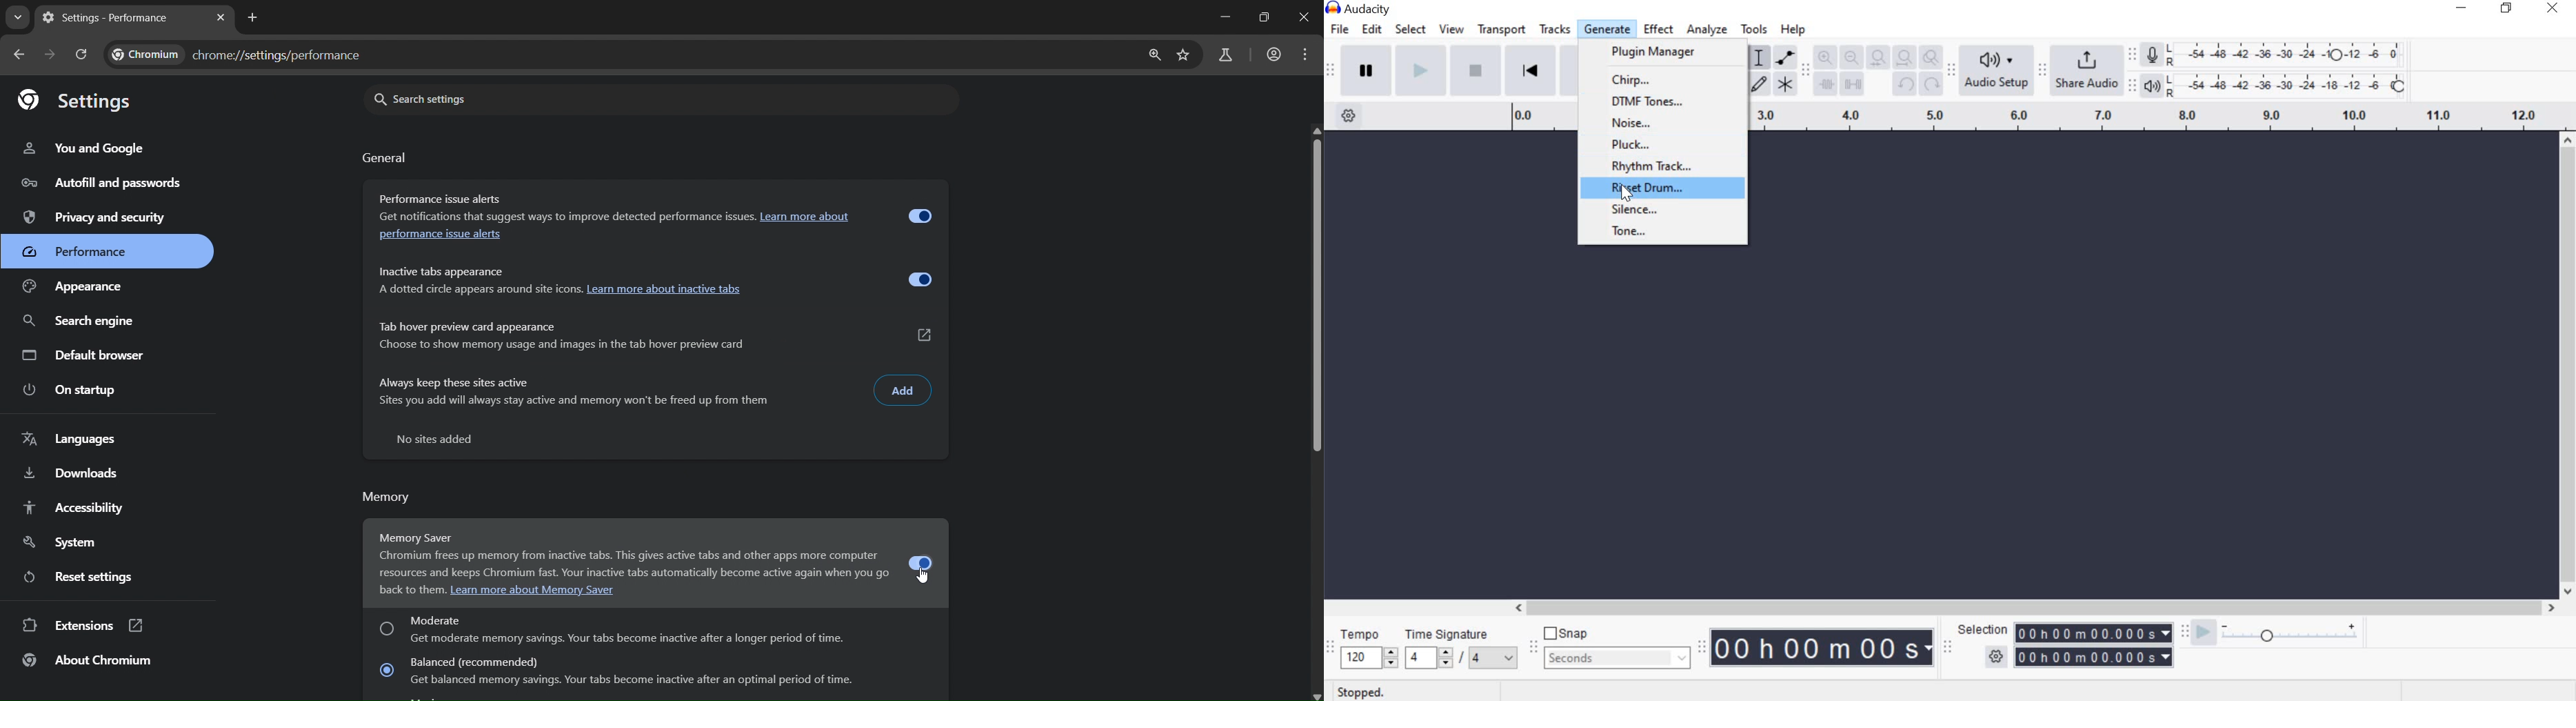  What do you see at coordinates (1331, 653) in the screenshot?
I see `Time signature toolbar` at bounding box center [1331, 653].